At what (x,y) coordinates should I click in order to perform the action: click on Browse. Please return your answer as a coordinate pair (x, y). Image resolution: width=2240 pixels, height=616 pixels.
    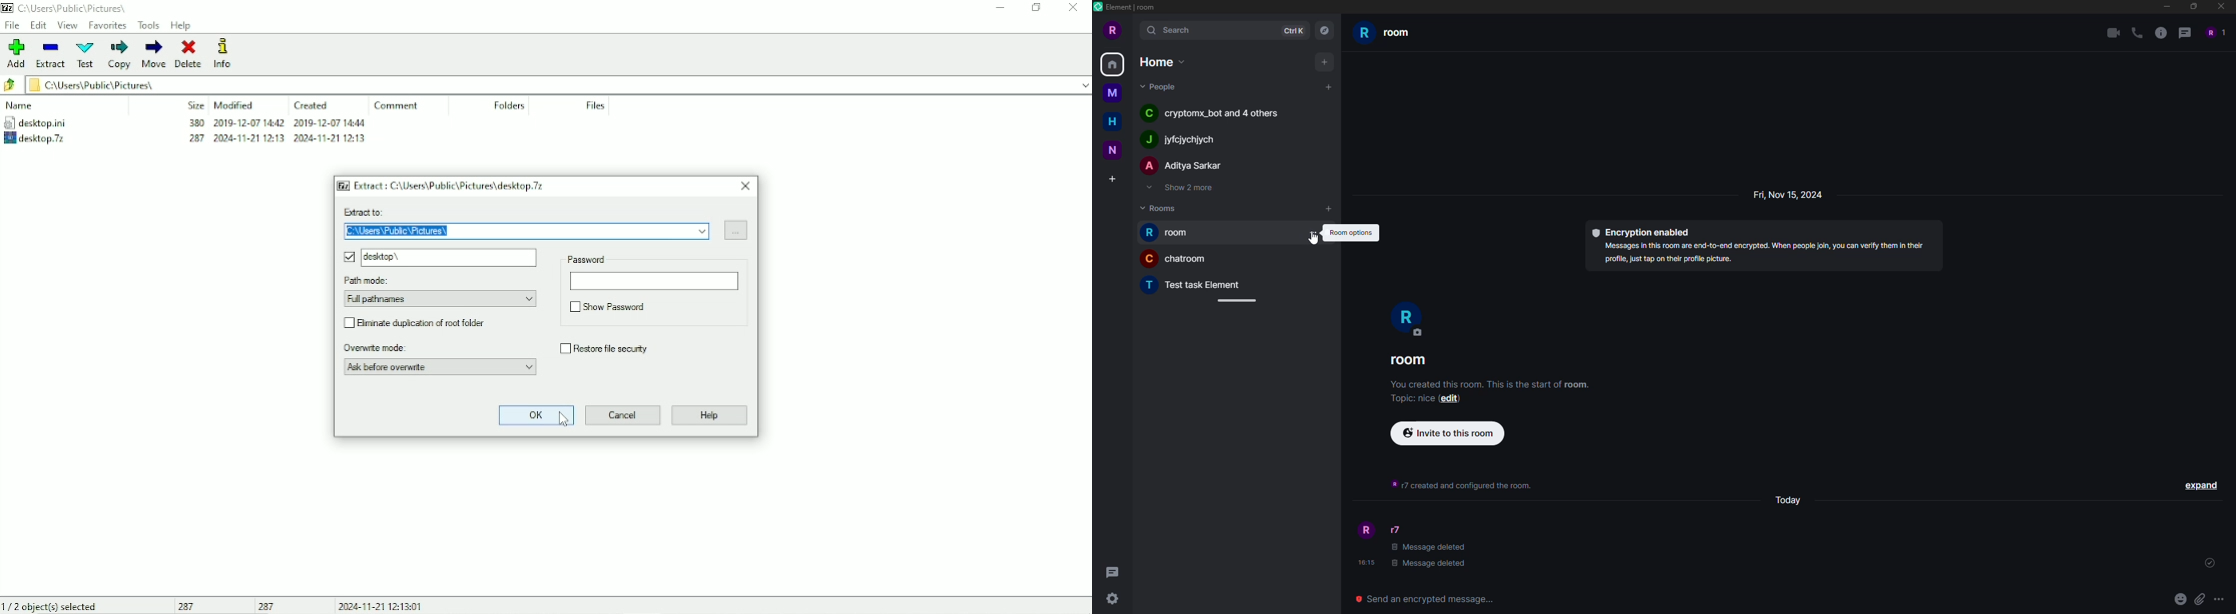
    Looking at the image, I should click on (735, 229).